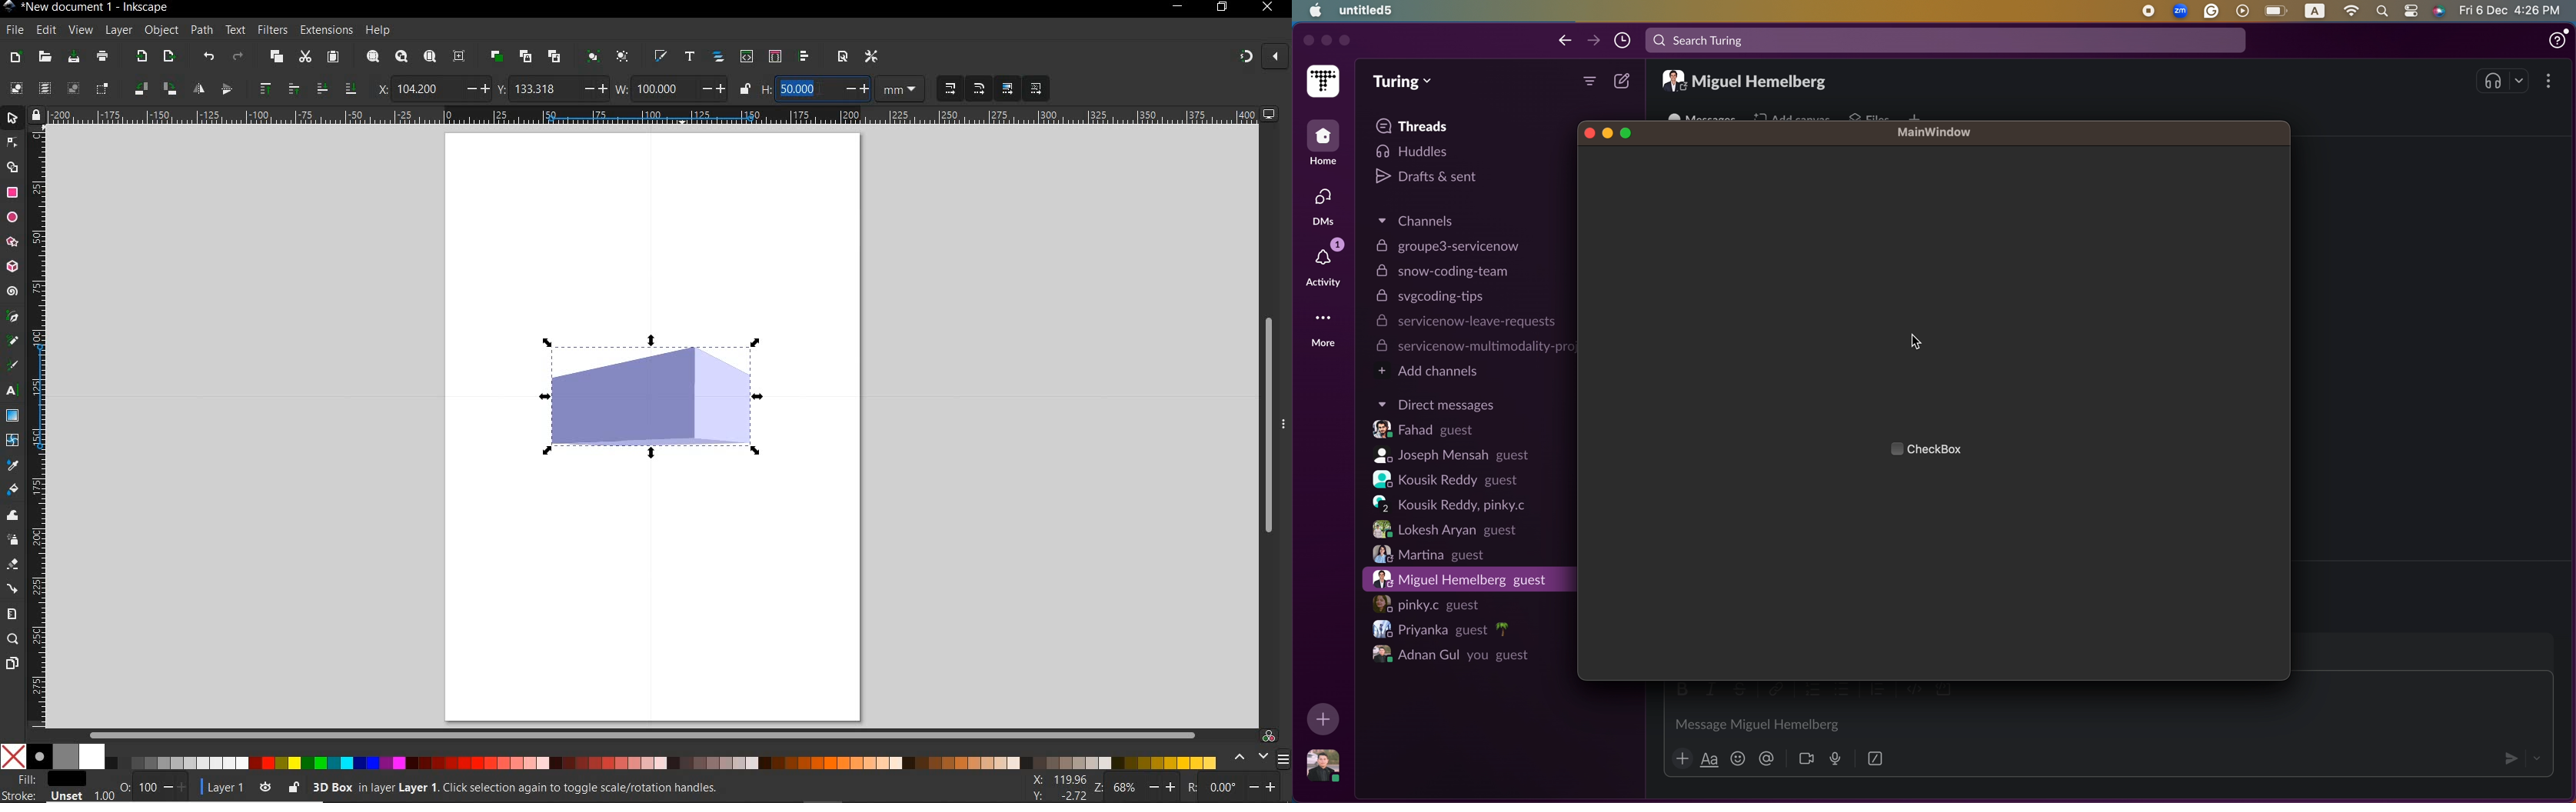 Image resolution: width=2576 pixels, height=812 pixels. What do you see at coordinates (1429, 431) in the screenshot?
I see `Fahad` at bounding box center [1429, 431].